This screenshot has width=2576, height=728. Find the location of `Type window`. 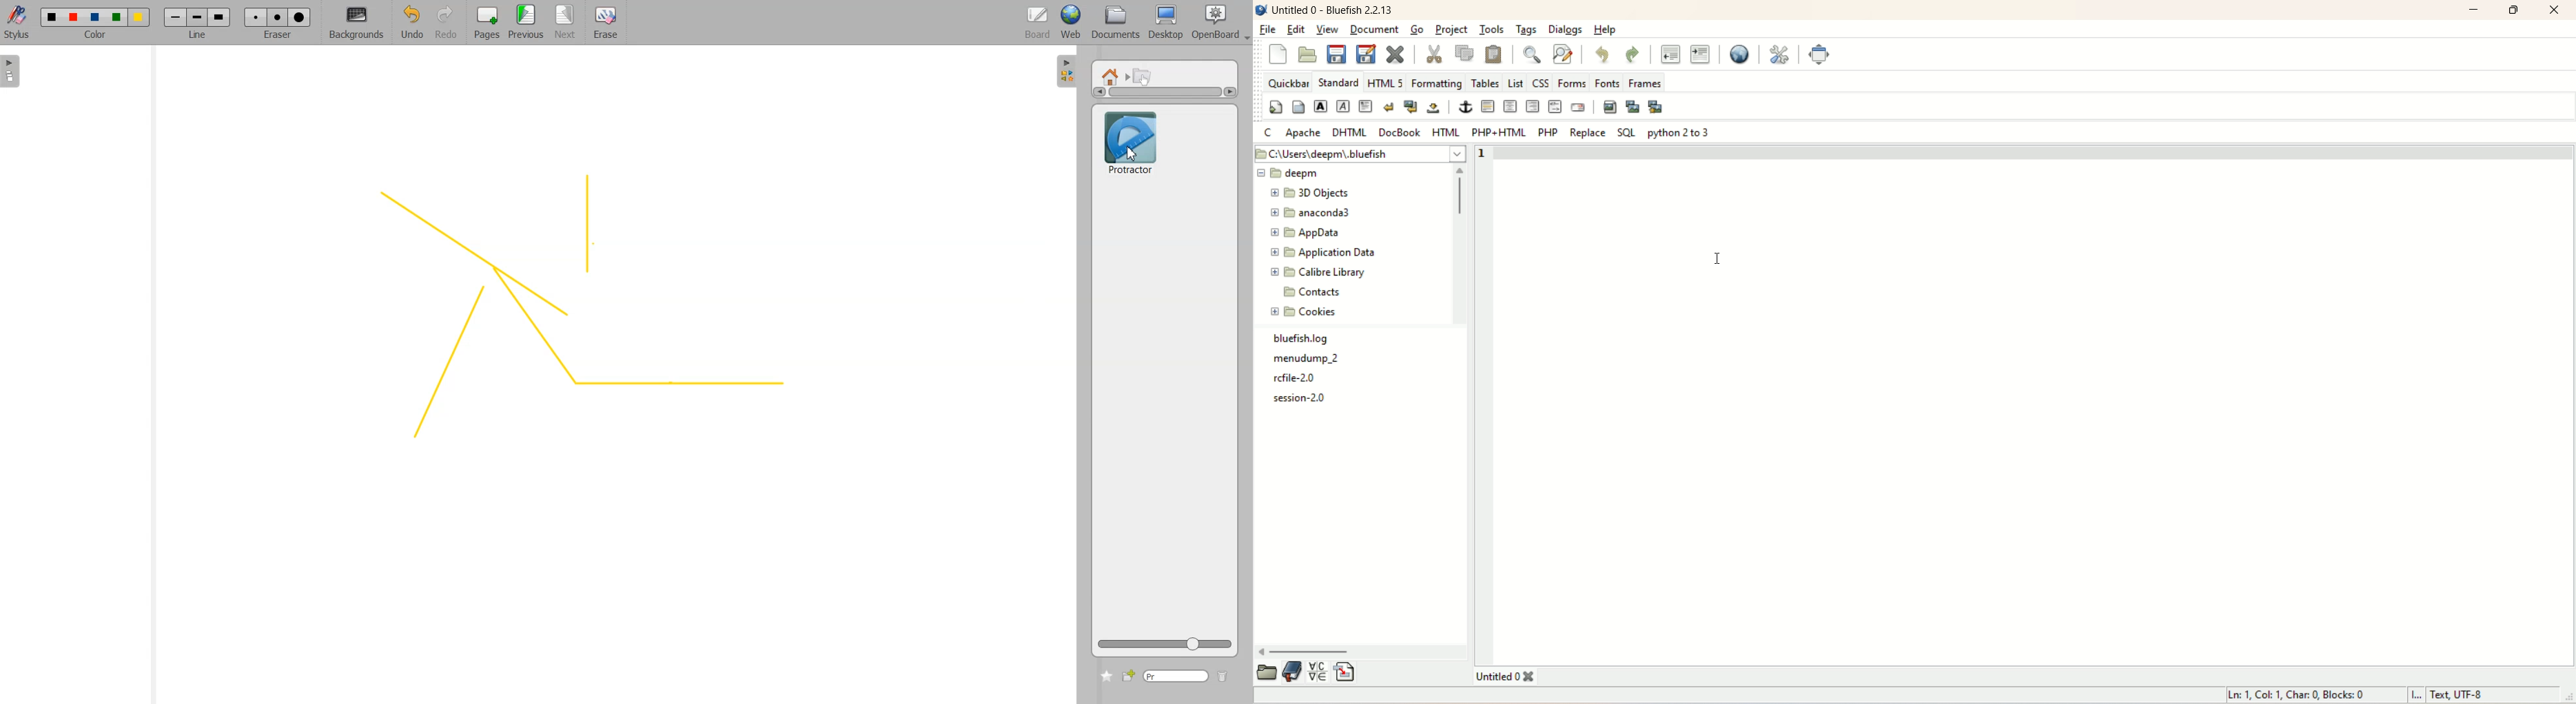

Type window is located at coordinates (1175, 677).